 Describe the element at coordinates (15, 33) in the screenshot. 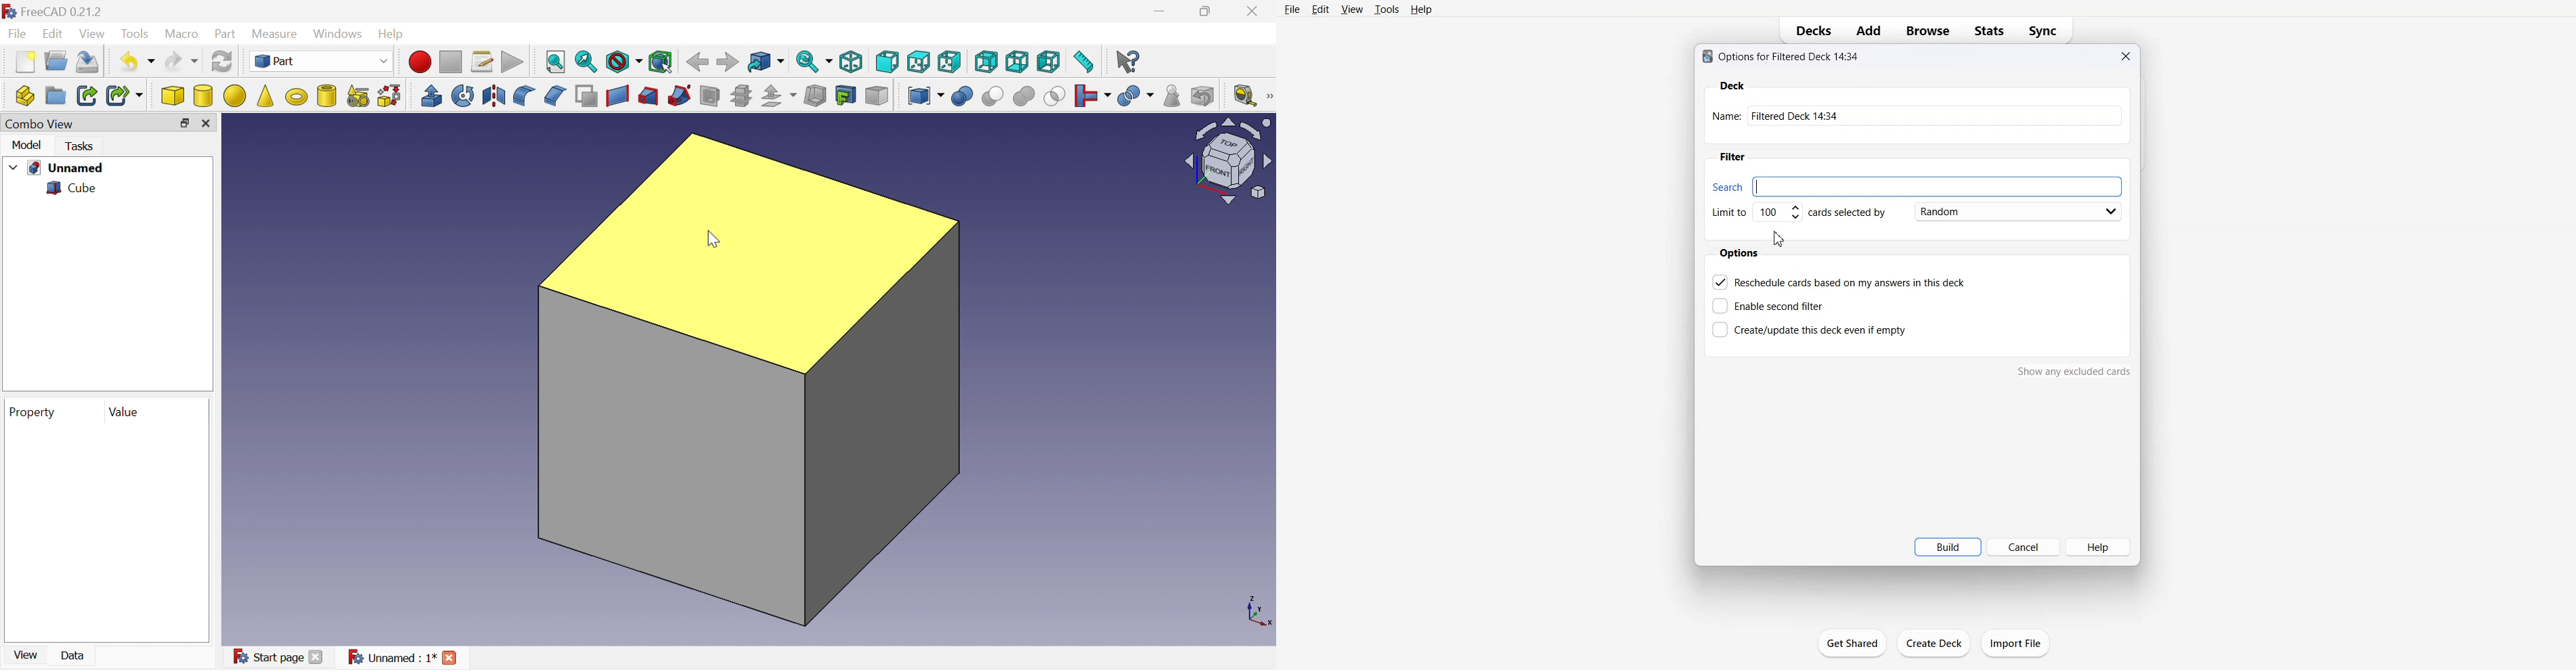

I see `File` at that location.